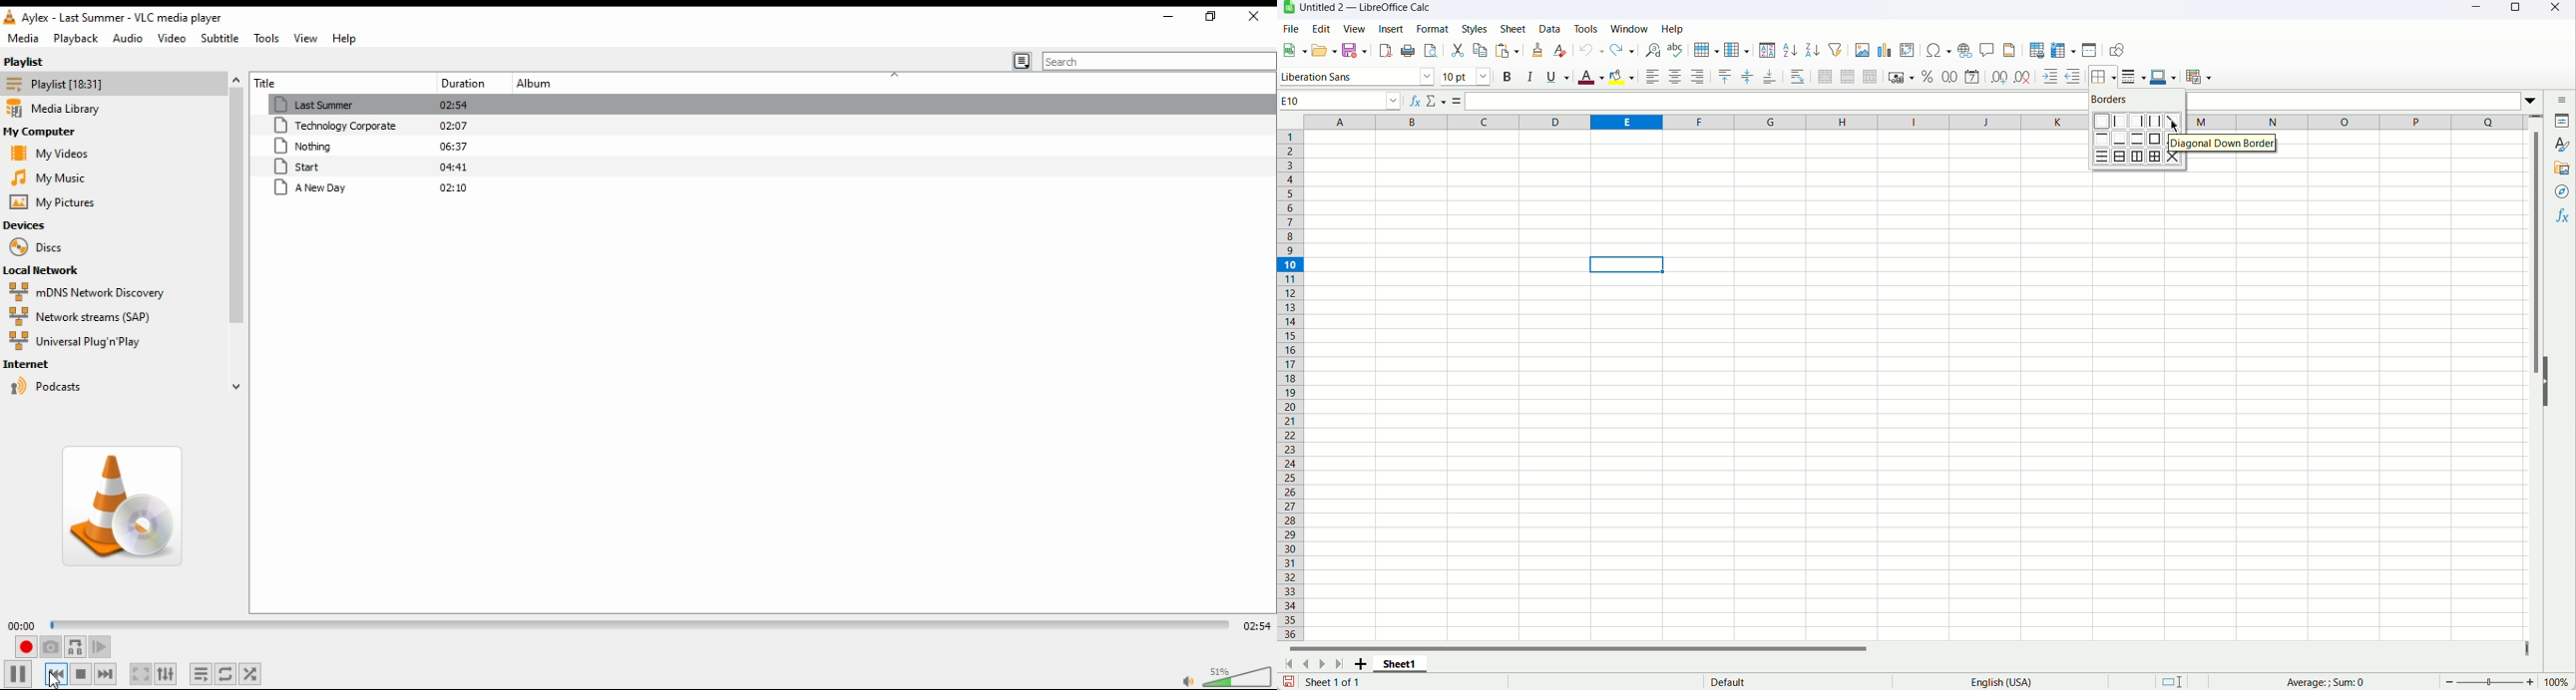 Image resolution: width=2576 pixels, height=700 pixels. I want to click on 02:53, so click(454, 105).